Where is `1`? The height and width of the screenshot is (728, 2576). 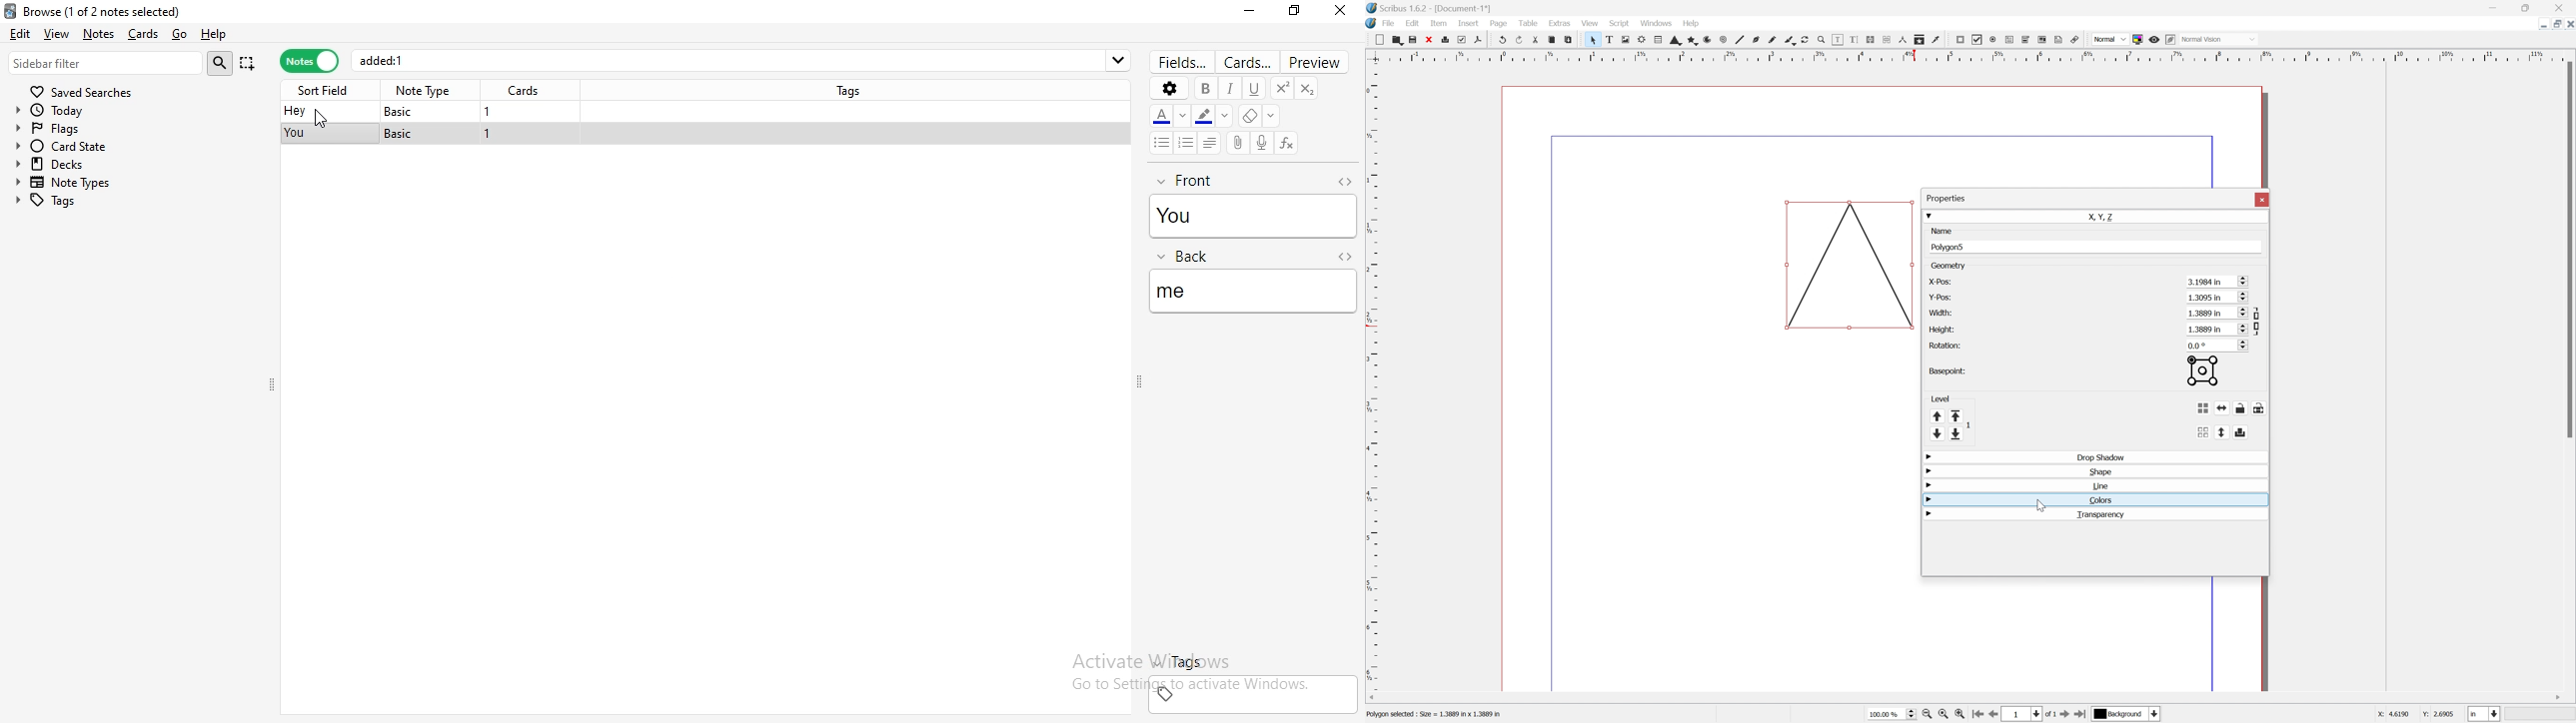 1 is located at coordinates (2016, 714).